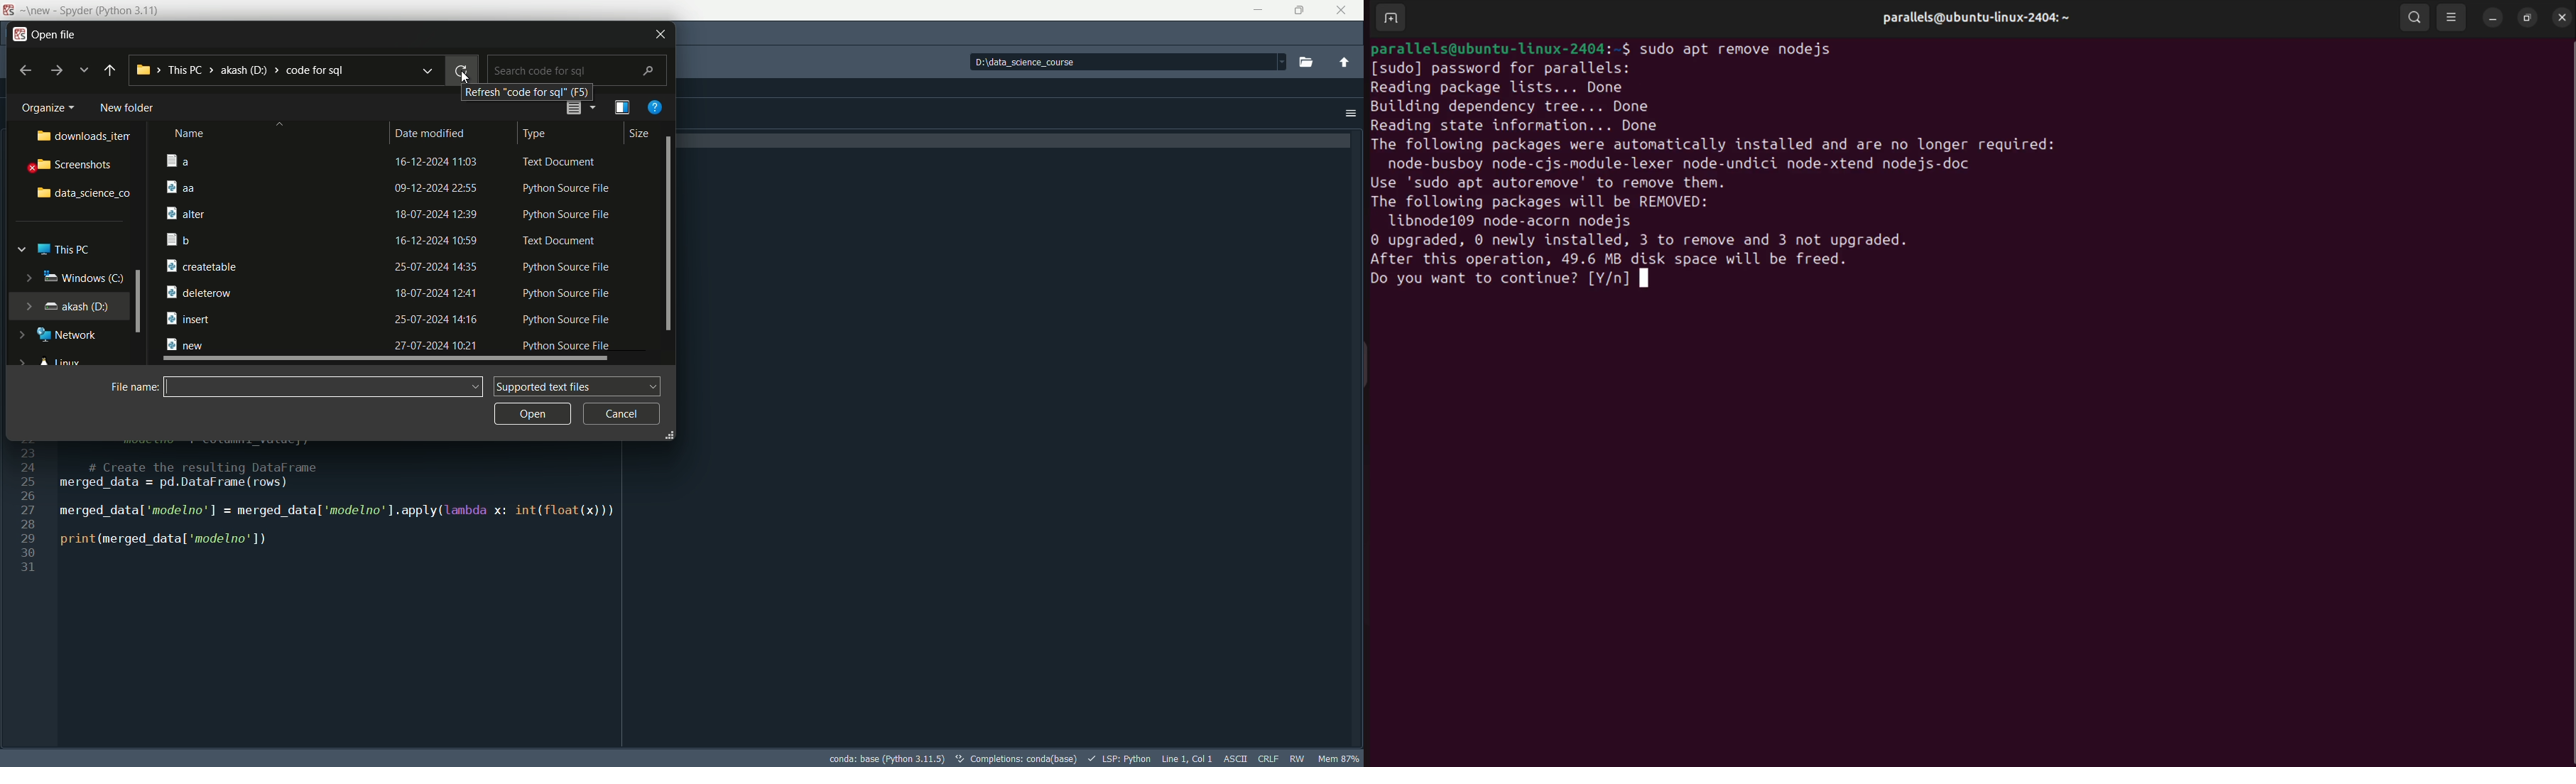  What do you see at coordinates (1269, 758) in the screenshot?
I see `file eol status` at bounding box center [1269, 758].